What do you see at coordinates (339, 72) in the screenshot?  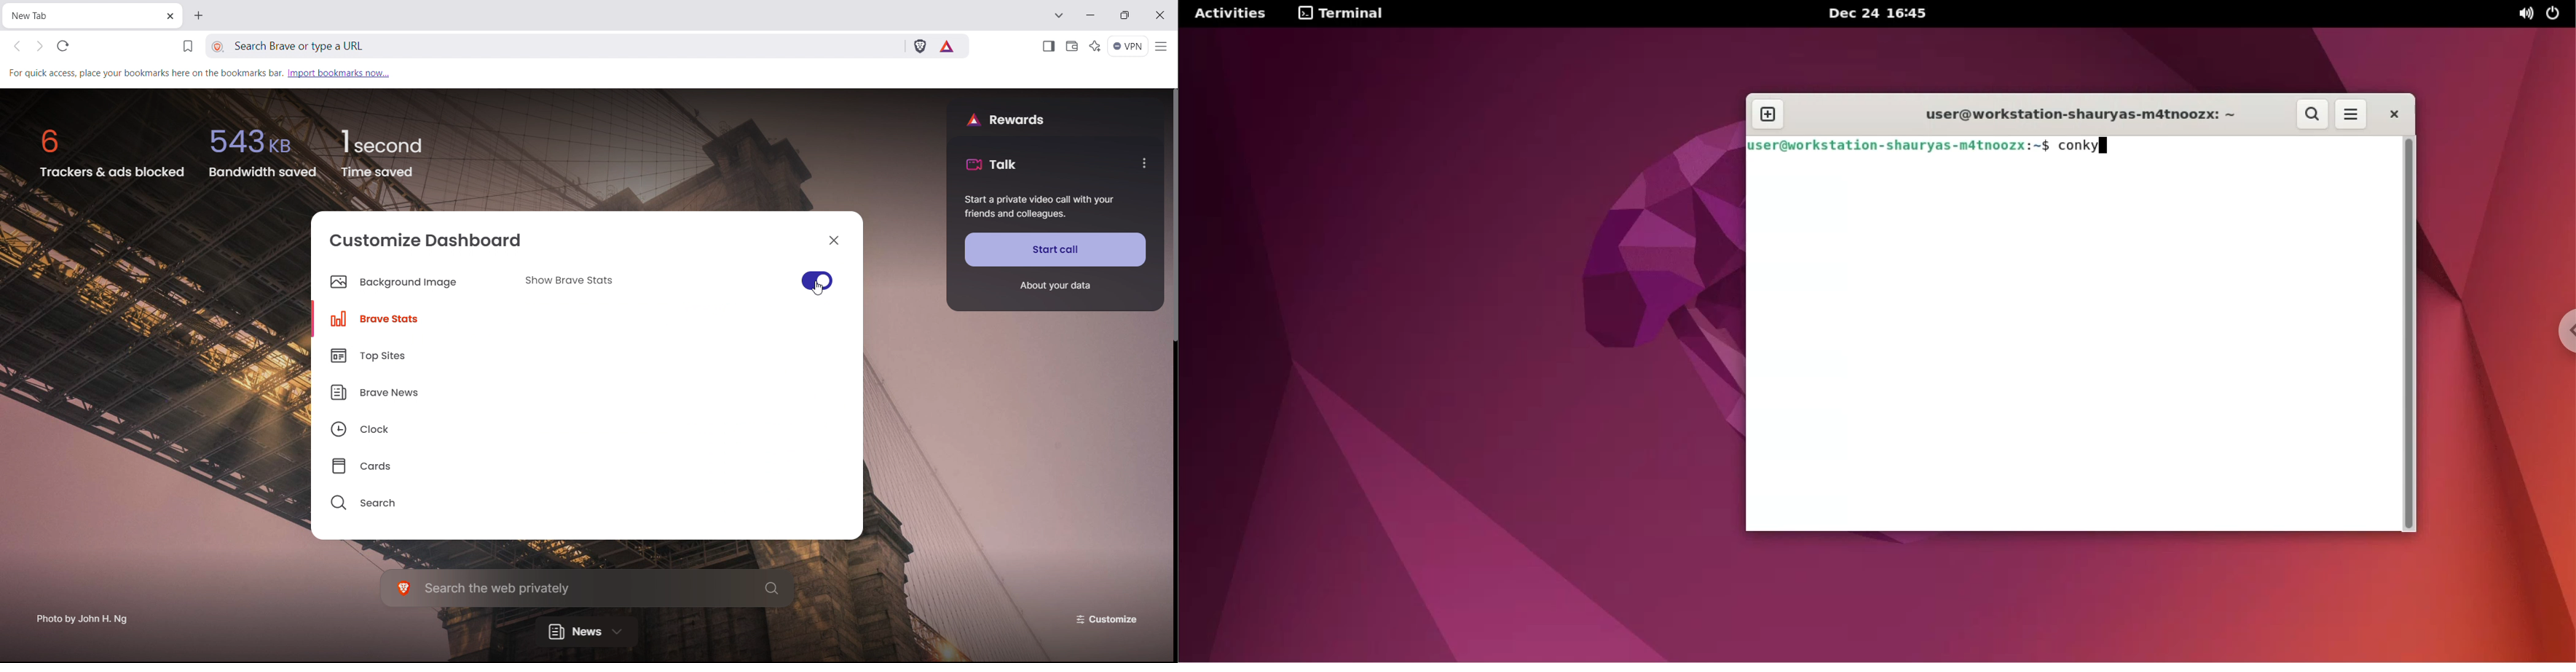 I see `import bookmarks now` at bounding box center [339, 72].